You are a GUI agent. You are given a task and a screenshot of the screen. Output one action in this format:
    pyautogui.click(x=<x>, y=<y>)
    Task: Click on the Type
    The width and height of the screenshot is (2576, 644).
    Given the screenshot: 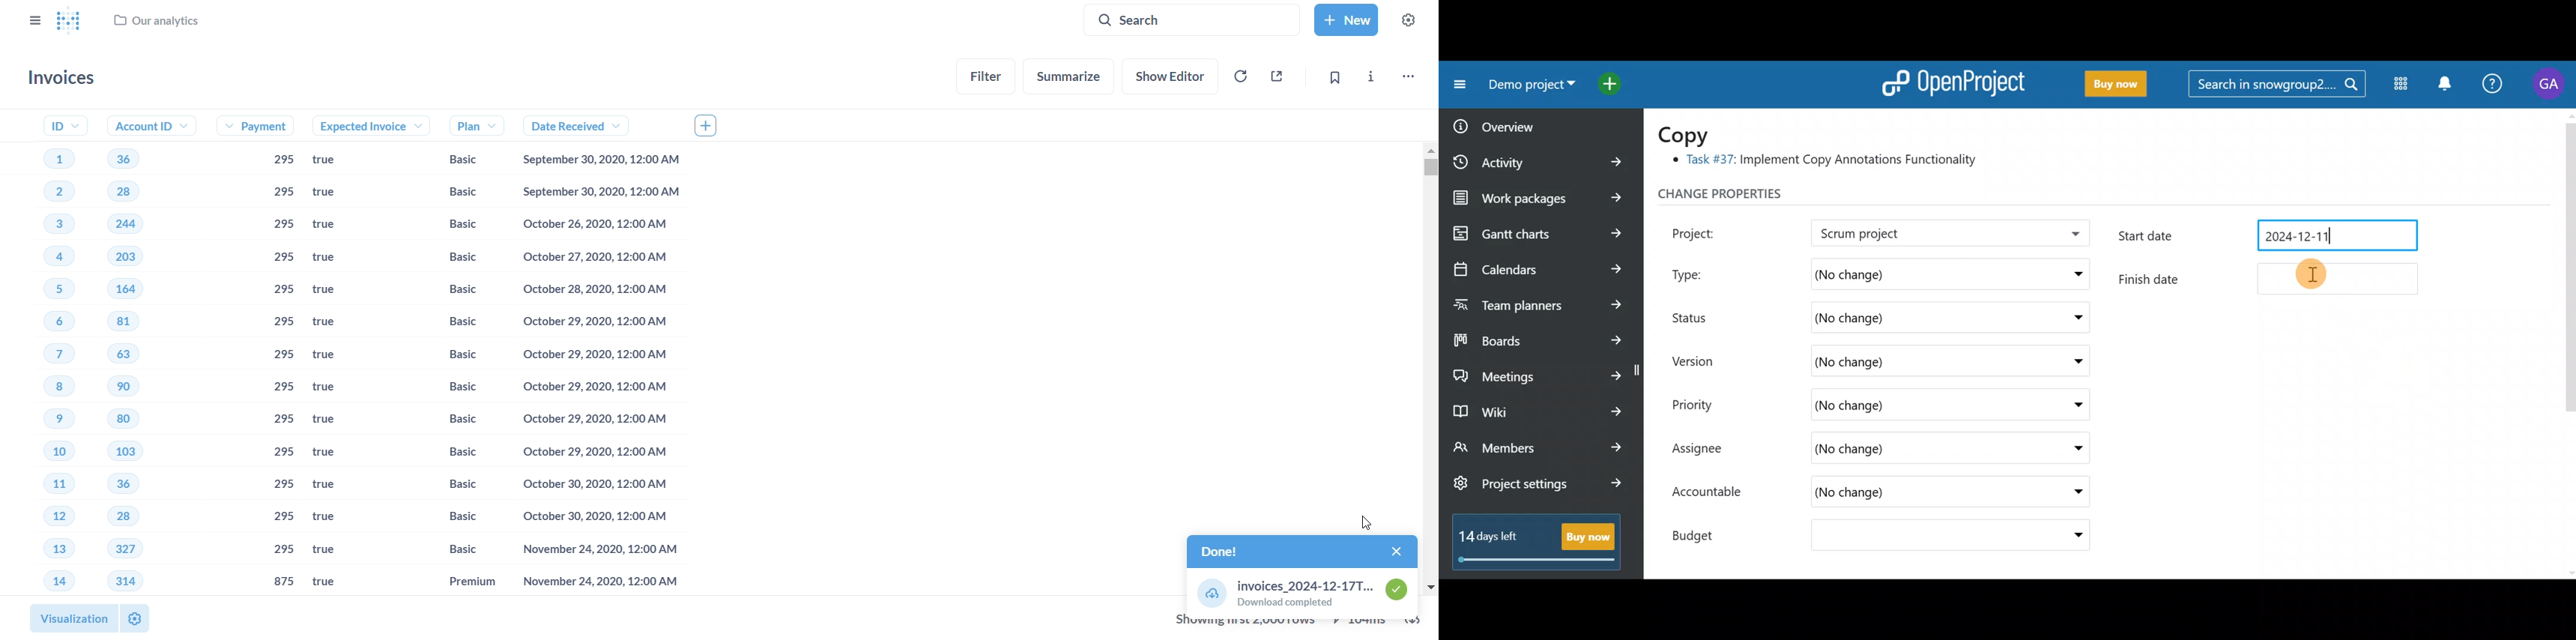 What is the action you would take?
    pyautogui.click(x=1700, y=271)
    